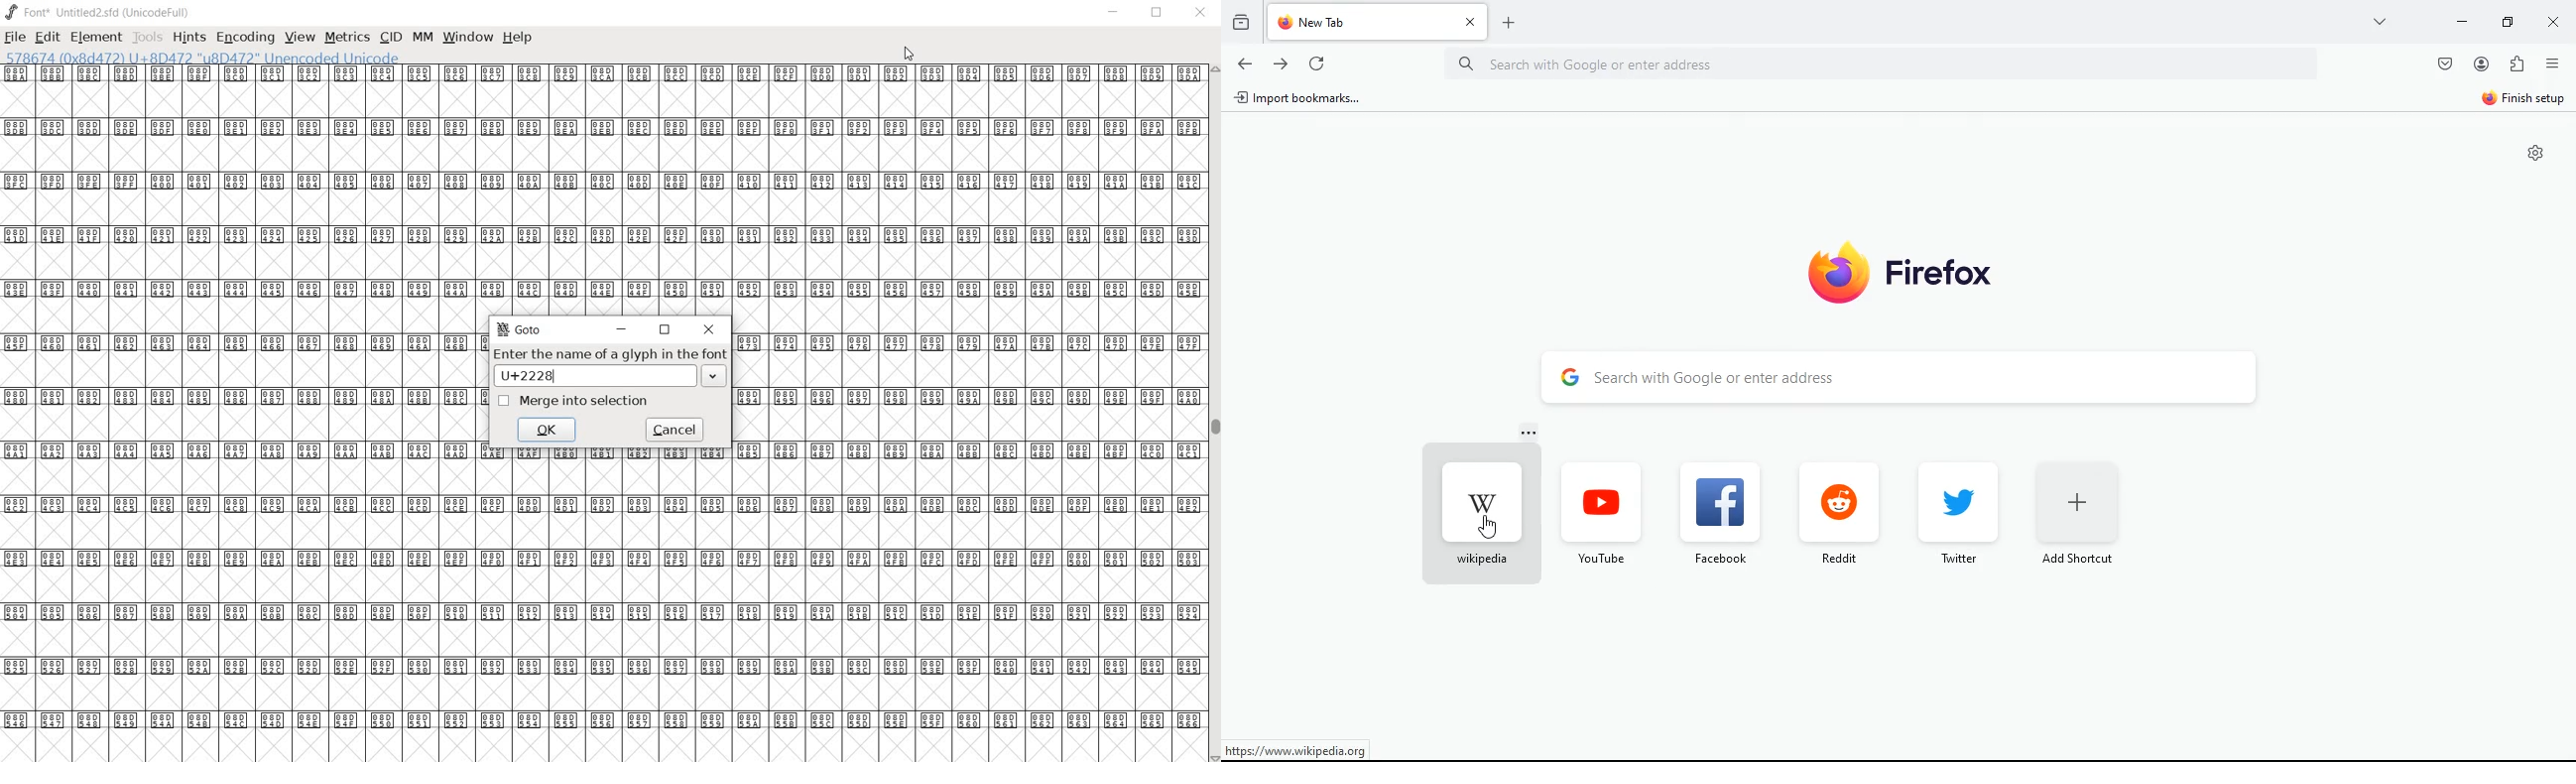 The image size is (2576, 784). Describe the element at coordinates (1959, 502) in the screenshot. I see `twitter logo` at that location.